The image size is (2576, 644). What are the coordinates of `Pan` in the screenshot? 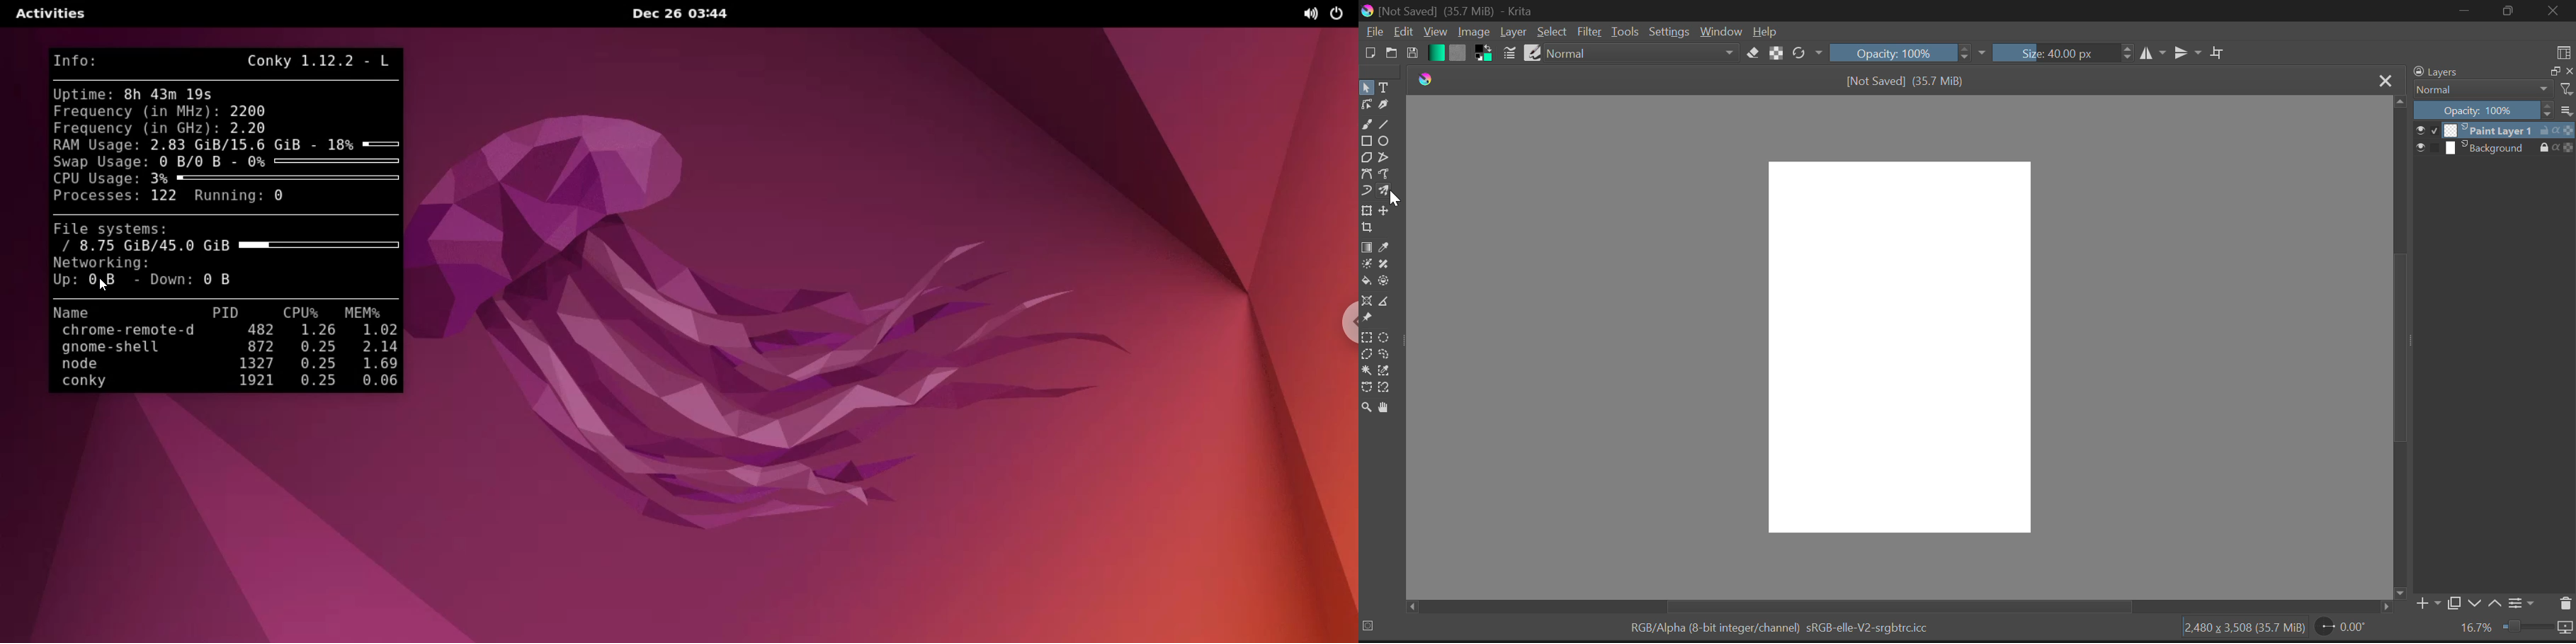 It's located at (1386, 408).